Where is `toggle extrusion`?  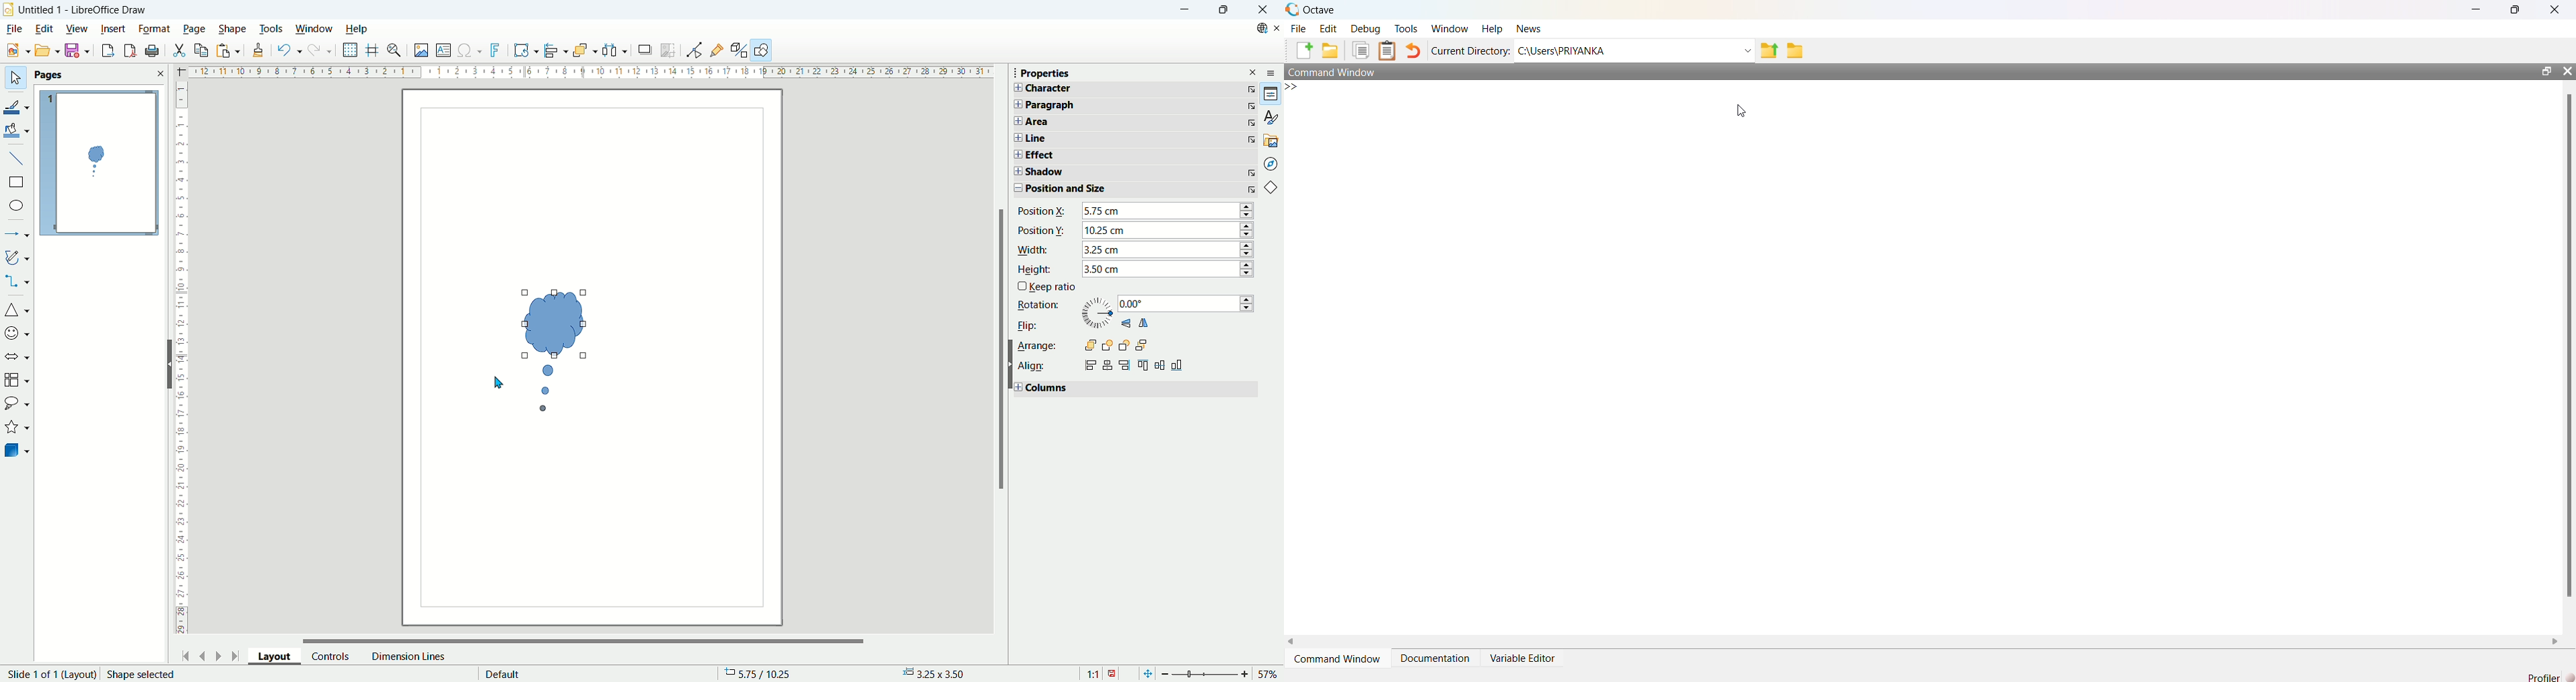
toggle extrusion is located at coordinates (740, 51).